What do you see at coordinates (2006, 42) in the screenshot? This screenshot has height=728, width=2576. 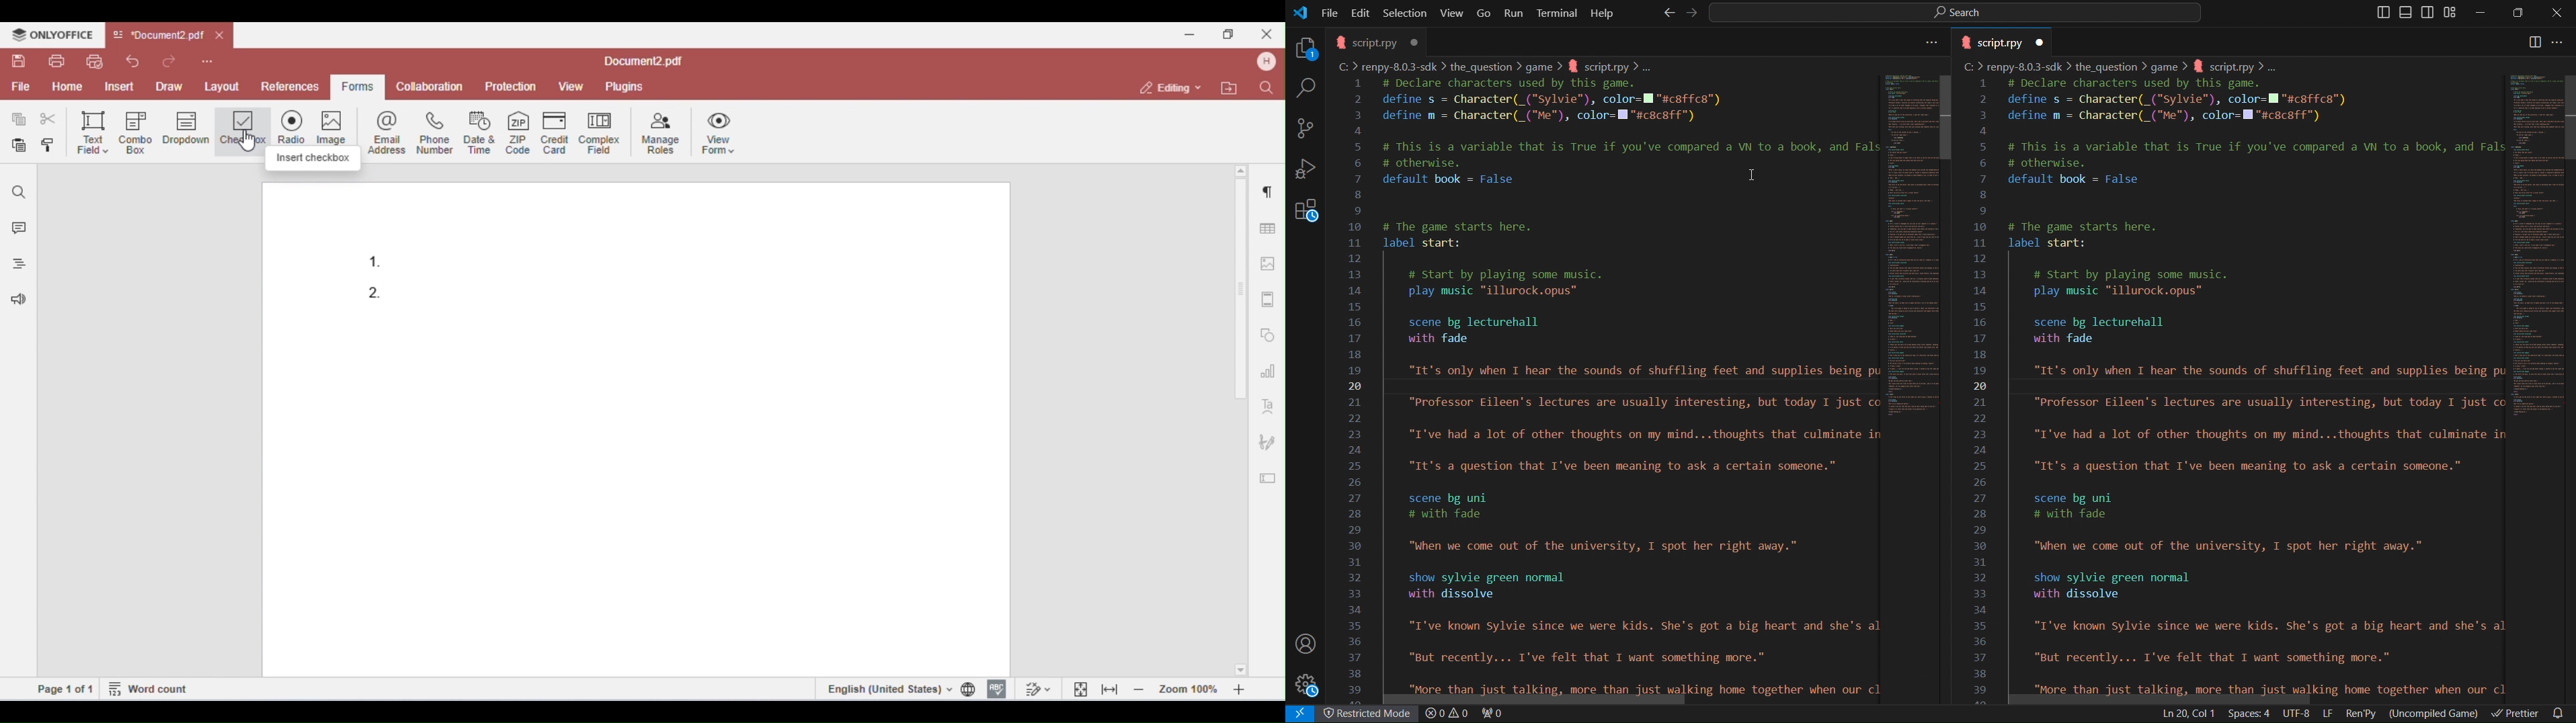 I see `Script.rpy` at bounding box center [2006, 42].